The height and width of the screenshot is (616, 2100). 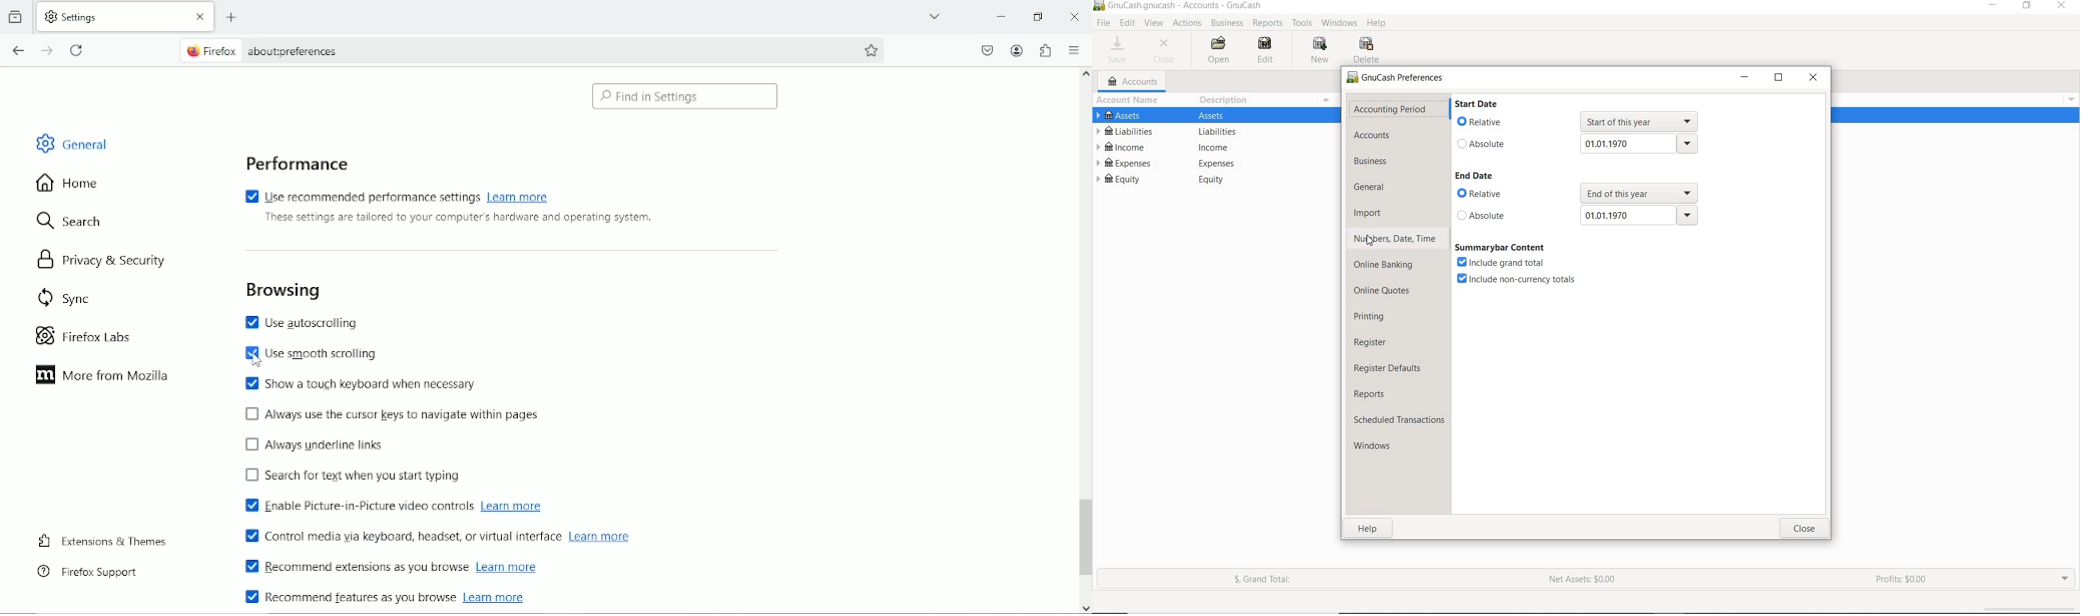 I want to click on Use autoscrolling, so click(x=310, y=322).